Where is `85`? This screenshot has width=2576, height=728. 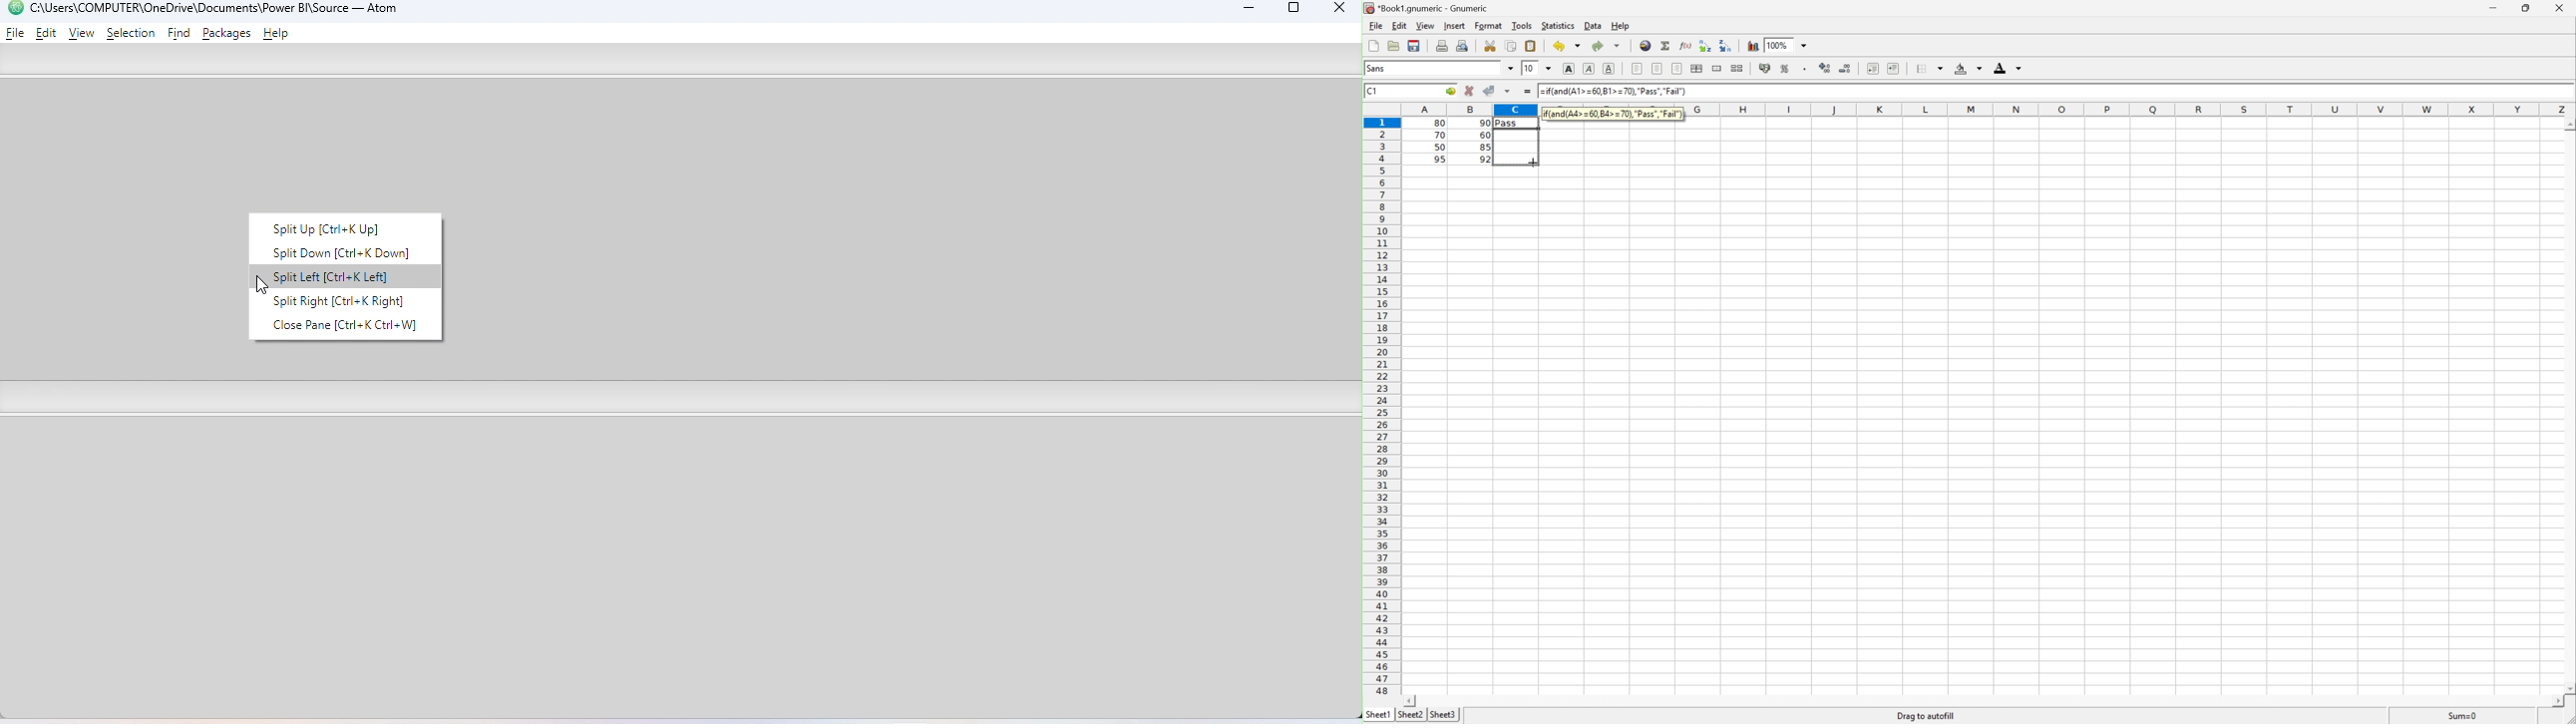
85 is located at coordinates (1485, 149).